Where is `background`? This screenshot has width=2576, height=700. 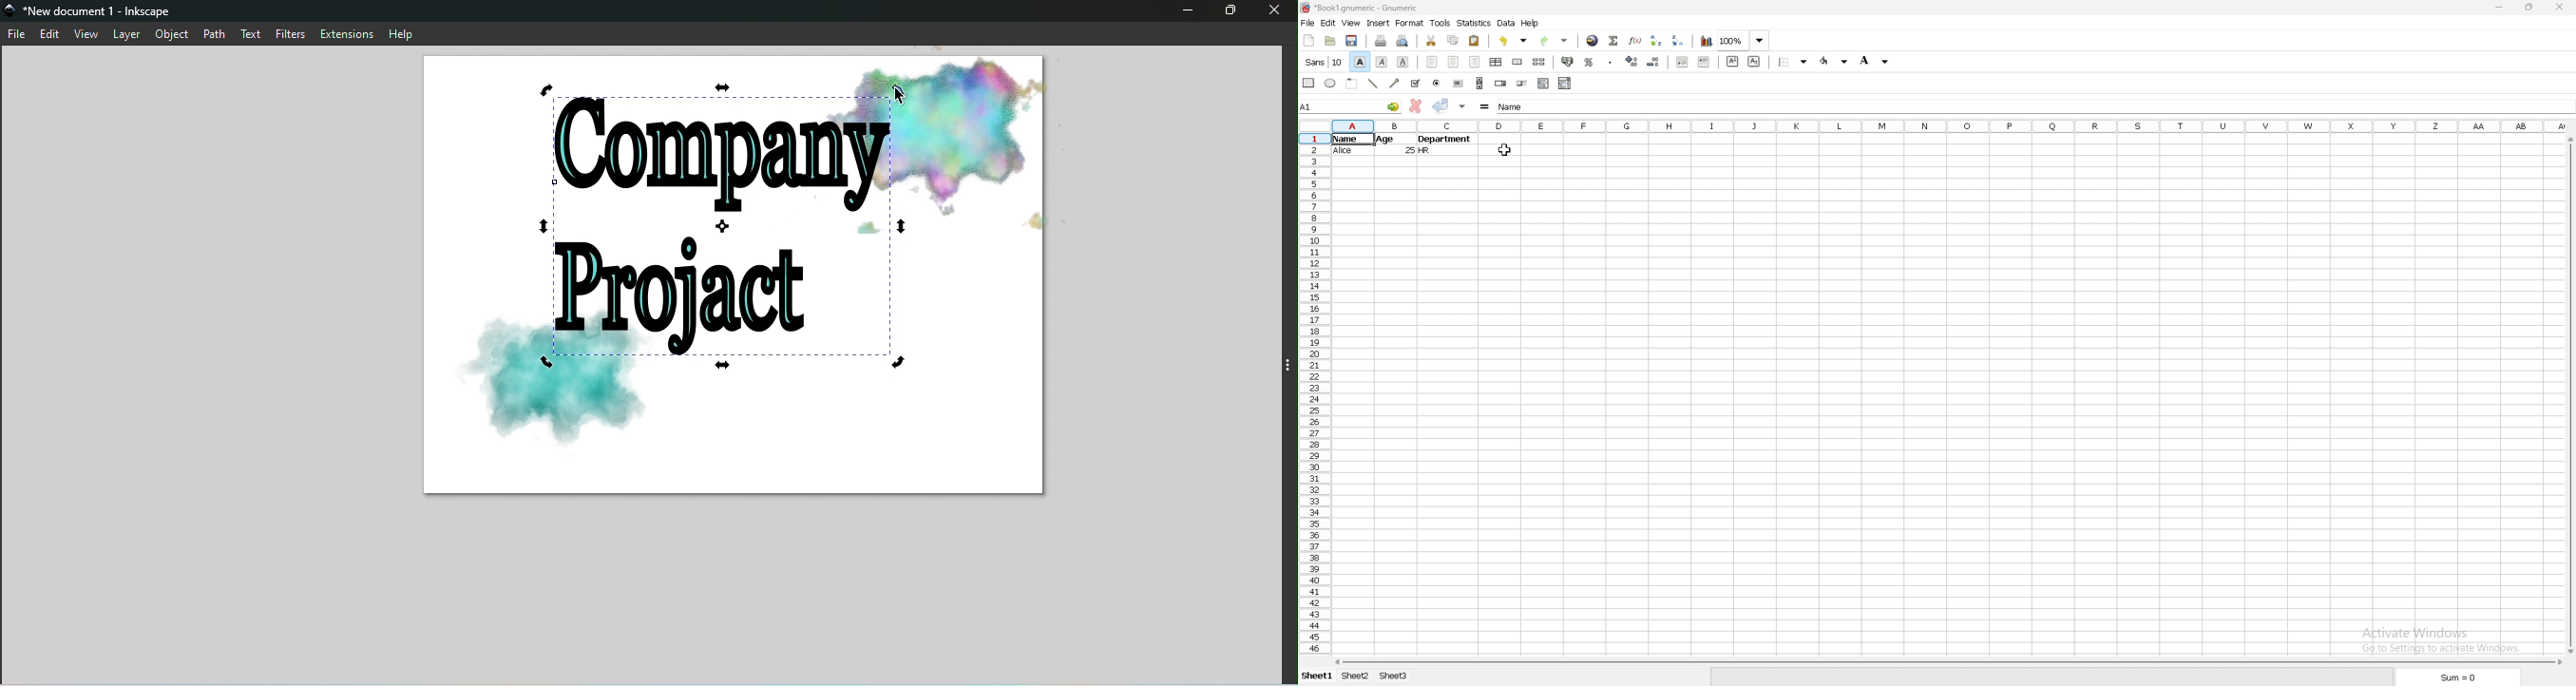
background is located at coordinates (1874, 61).